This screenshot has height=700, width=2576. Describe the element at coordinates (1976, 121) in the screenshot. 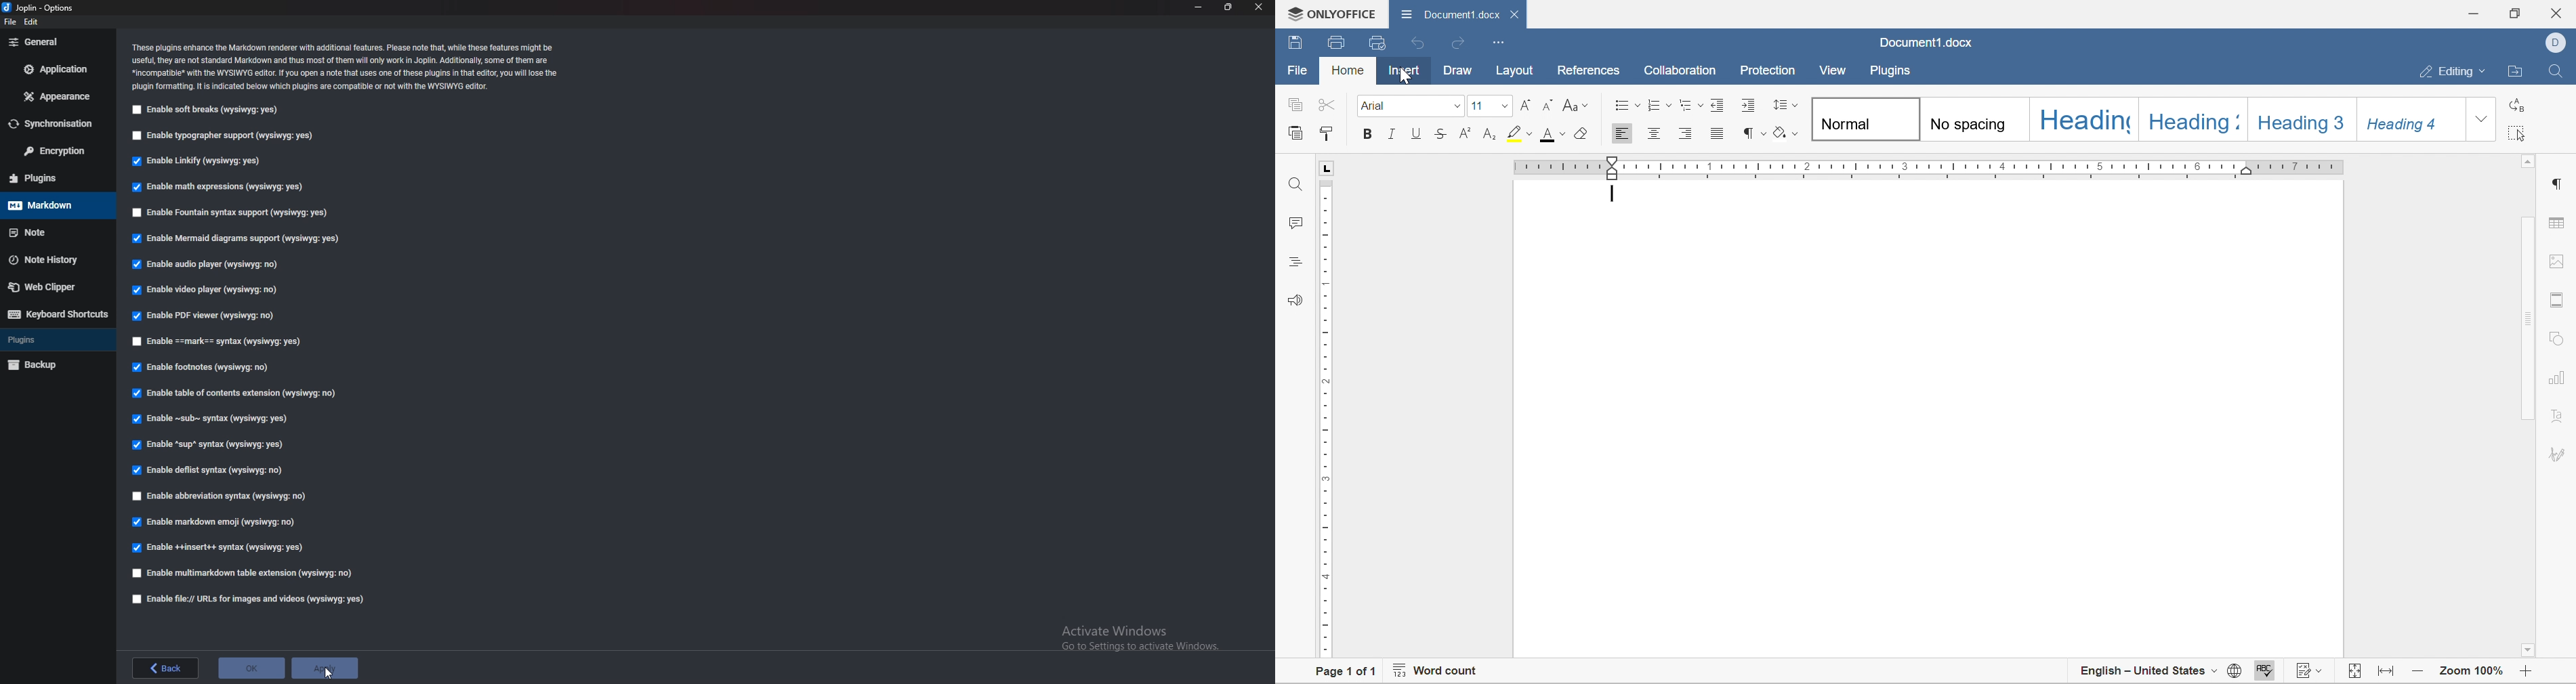

I see `No spacing` at that location.